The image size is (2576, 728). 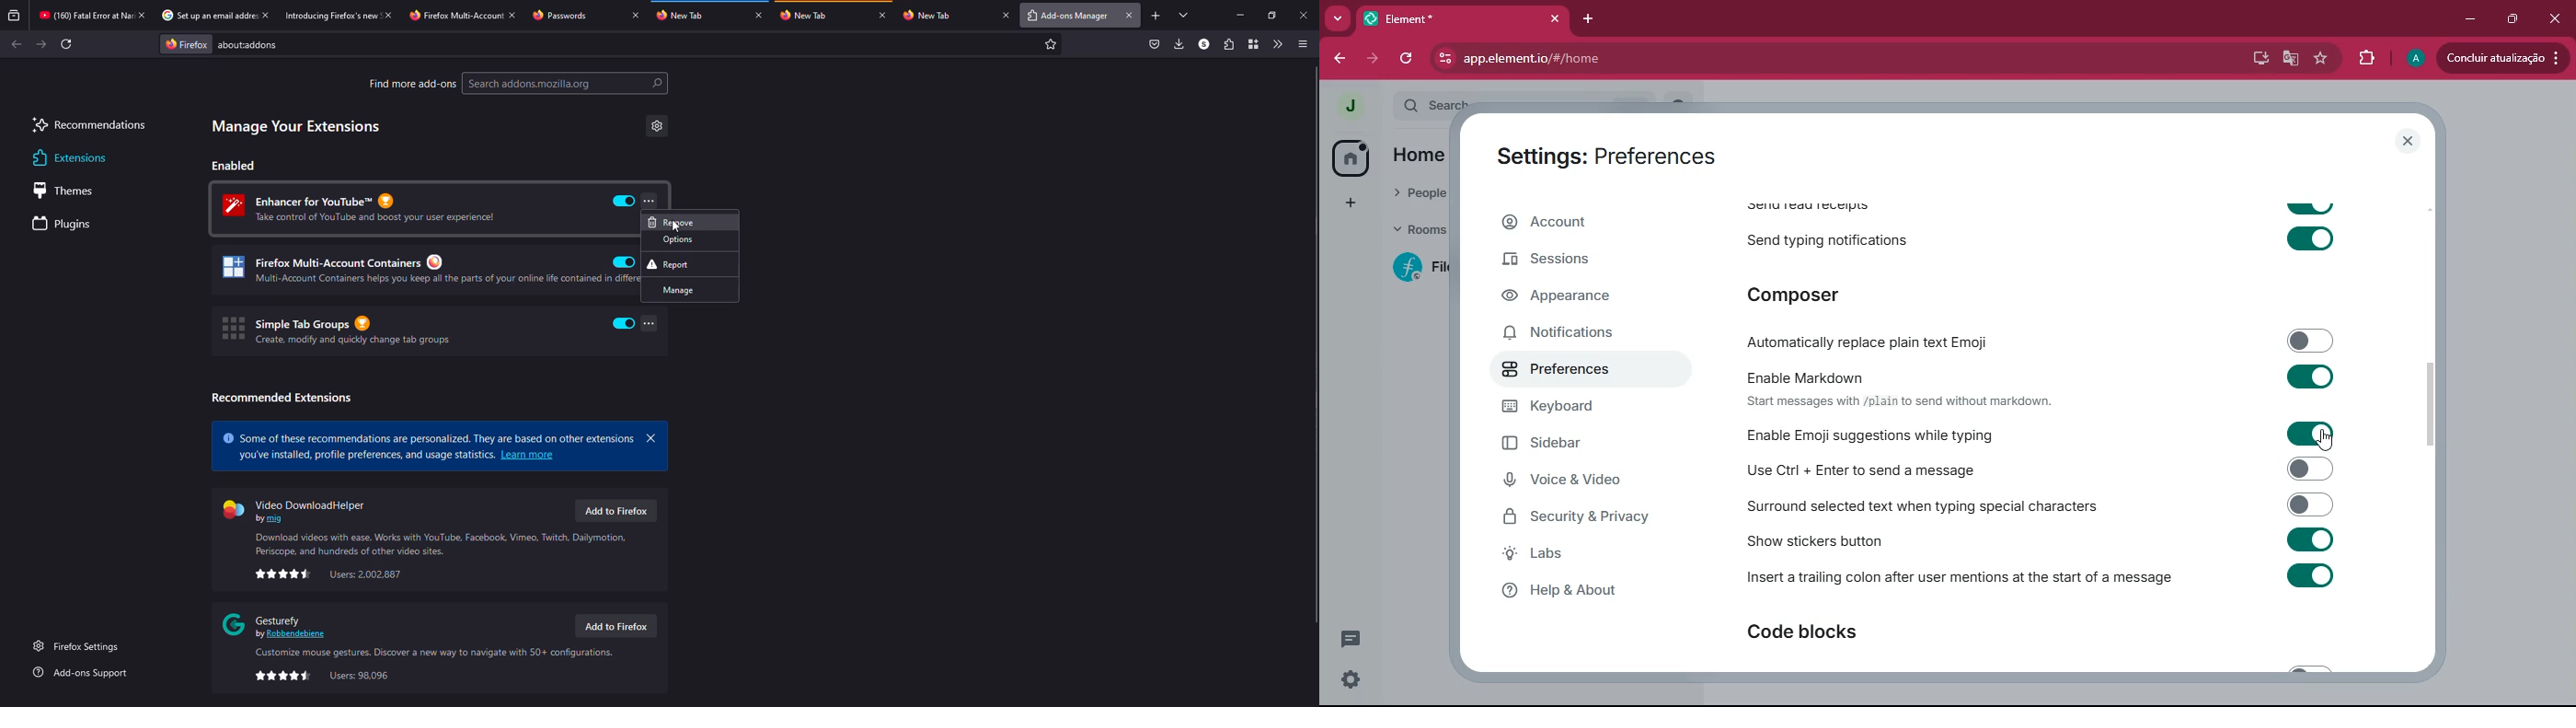 I want to click on conversation, so click(x=1354, y=638).